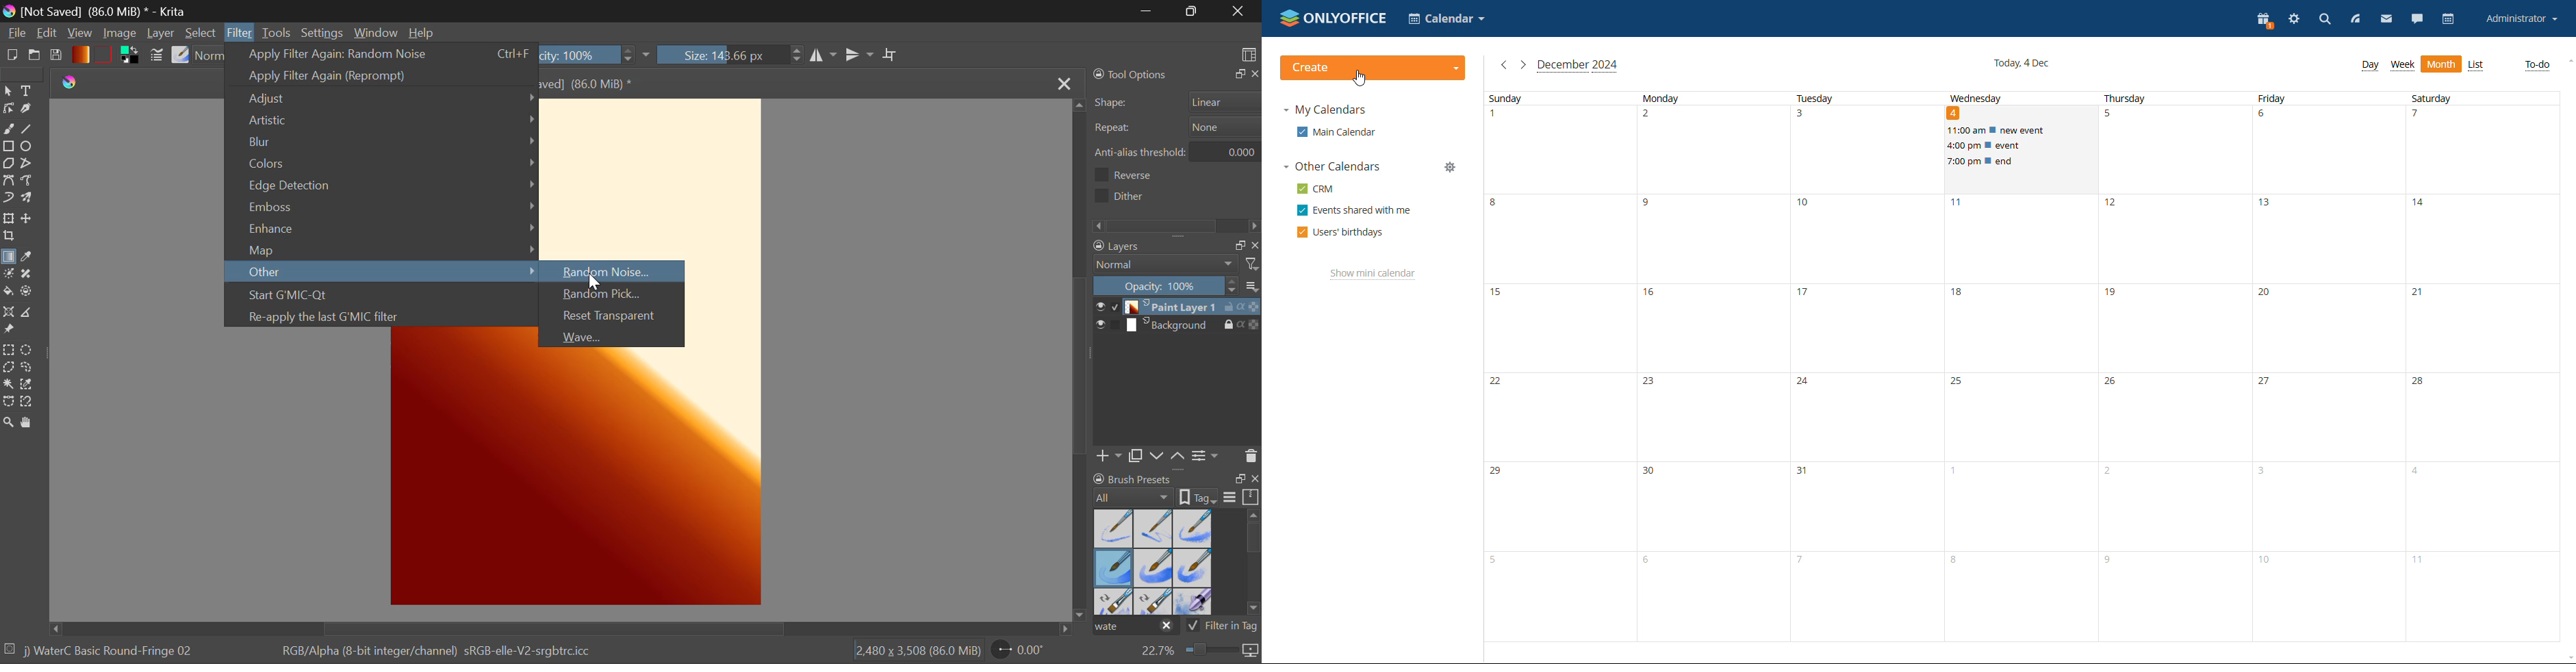 The image size is (2576, 672). I want to click on Emboss, so click(382, 208).